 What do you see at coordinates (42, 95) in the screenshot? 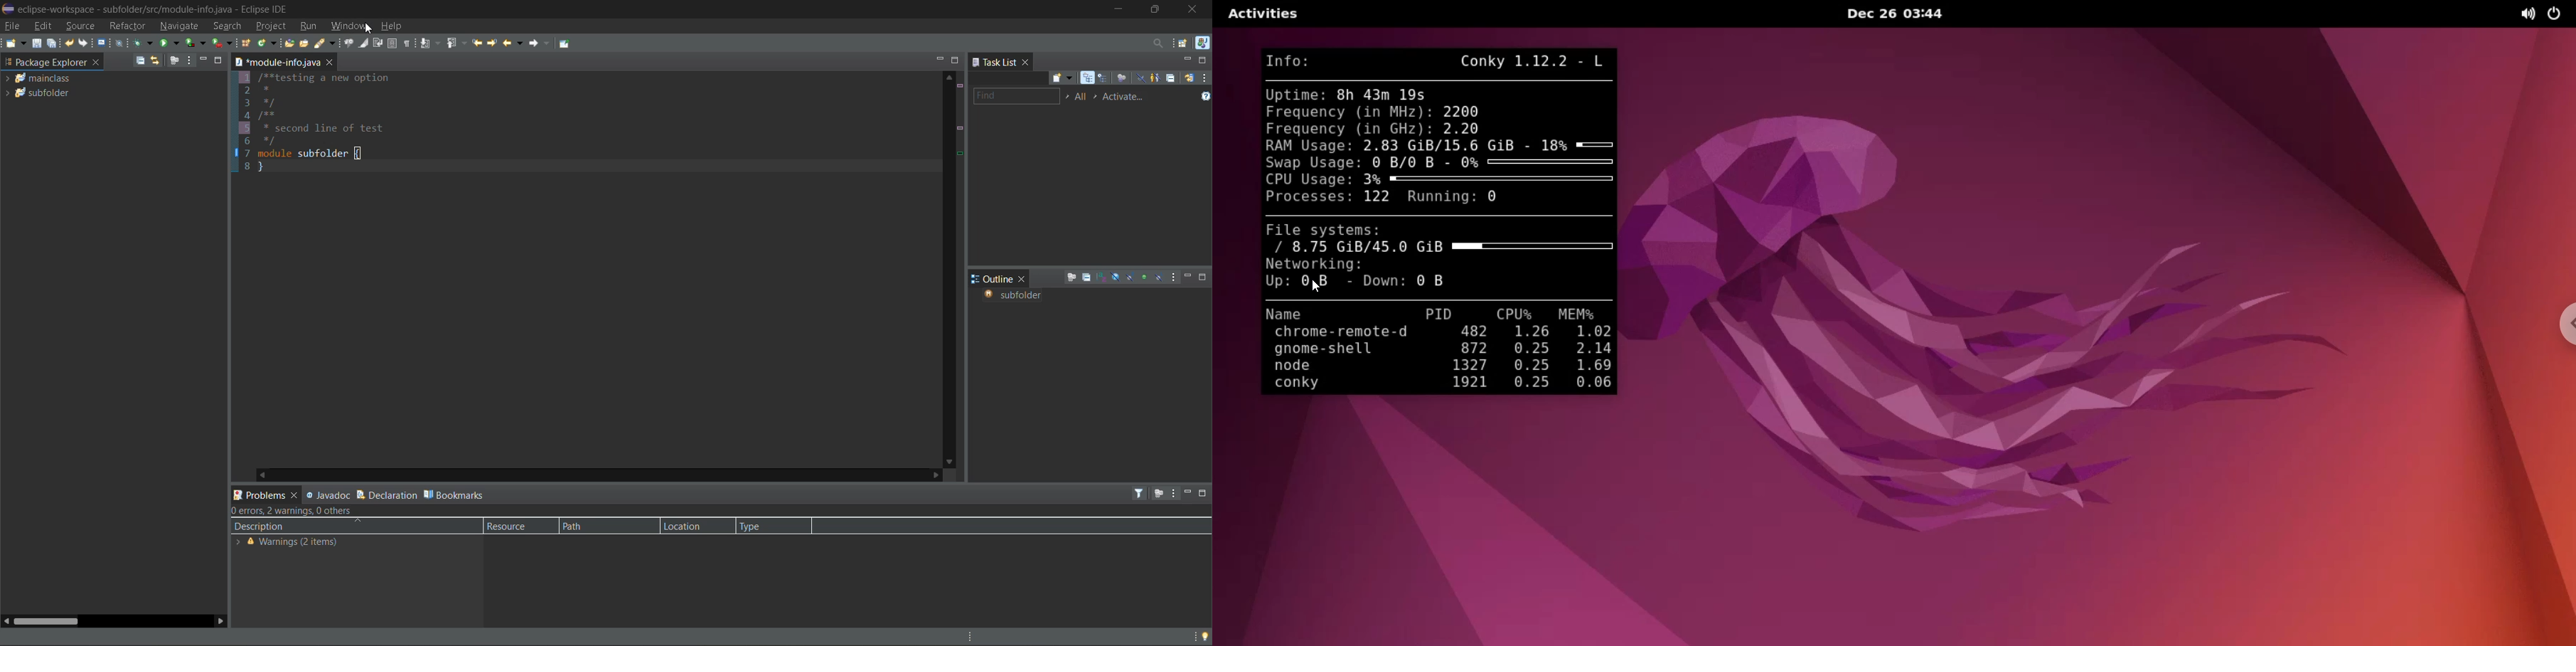
I see `module 2` at bounding box center [42, 95].